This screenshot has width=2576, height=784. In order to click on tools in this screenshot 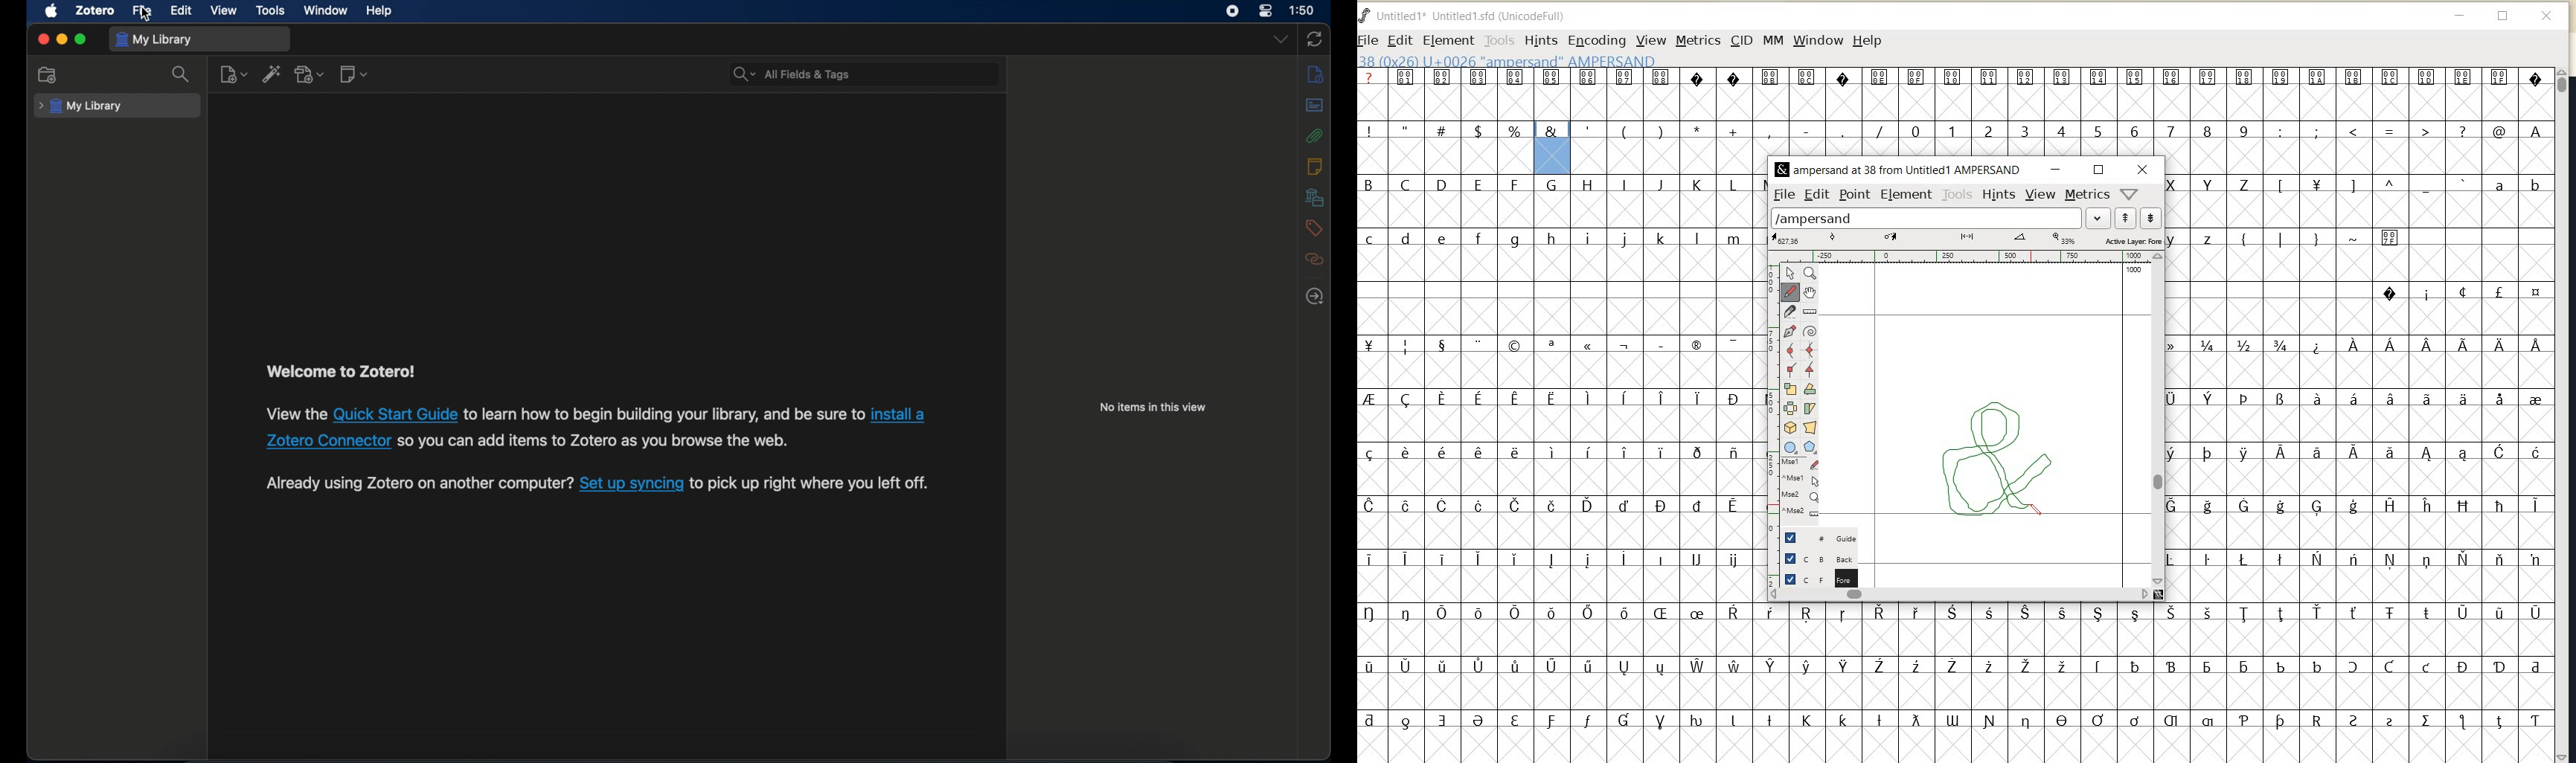, I will do `click(271, 11)`.